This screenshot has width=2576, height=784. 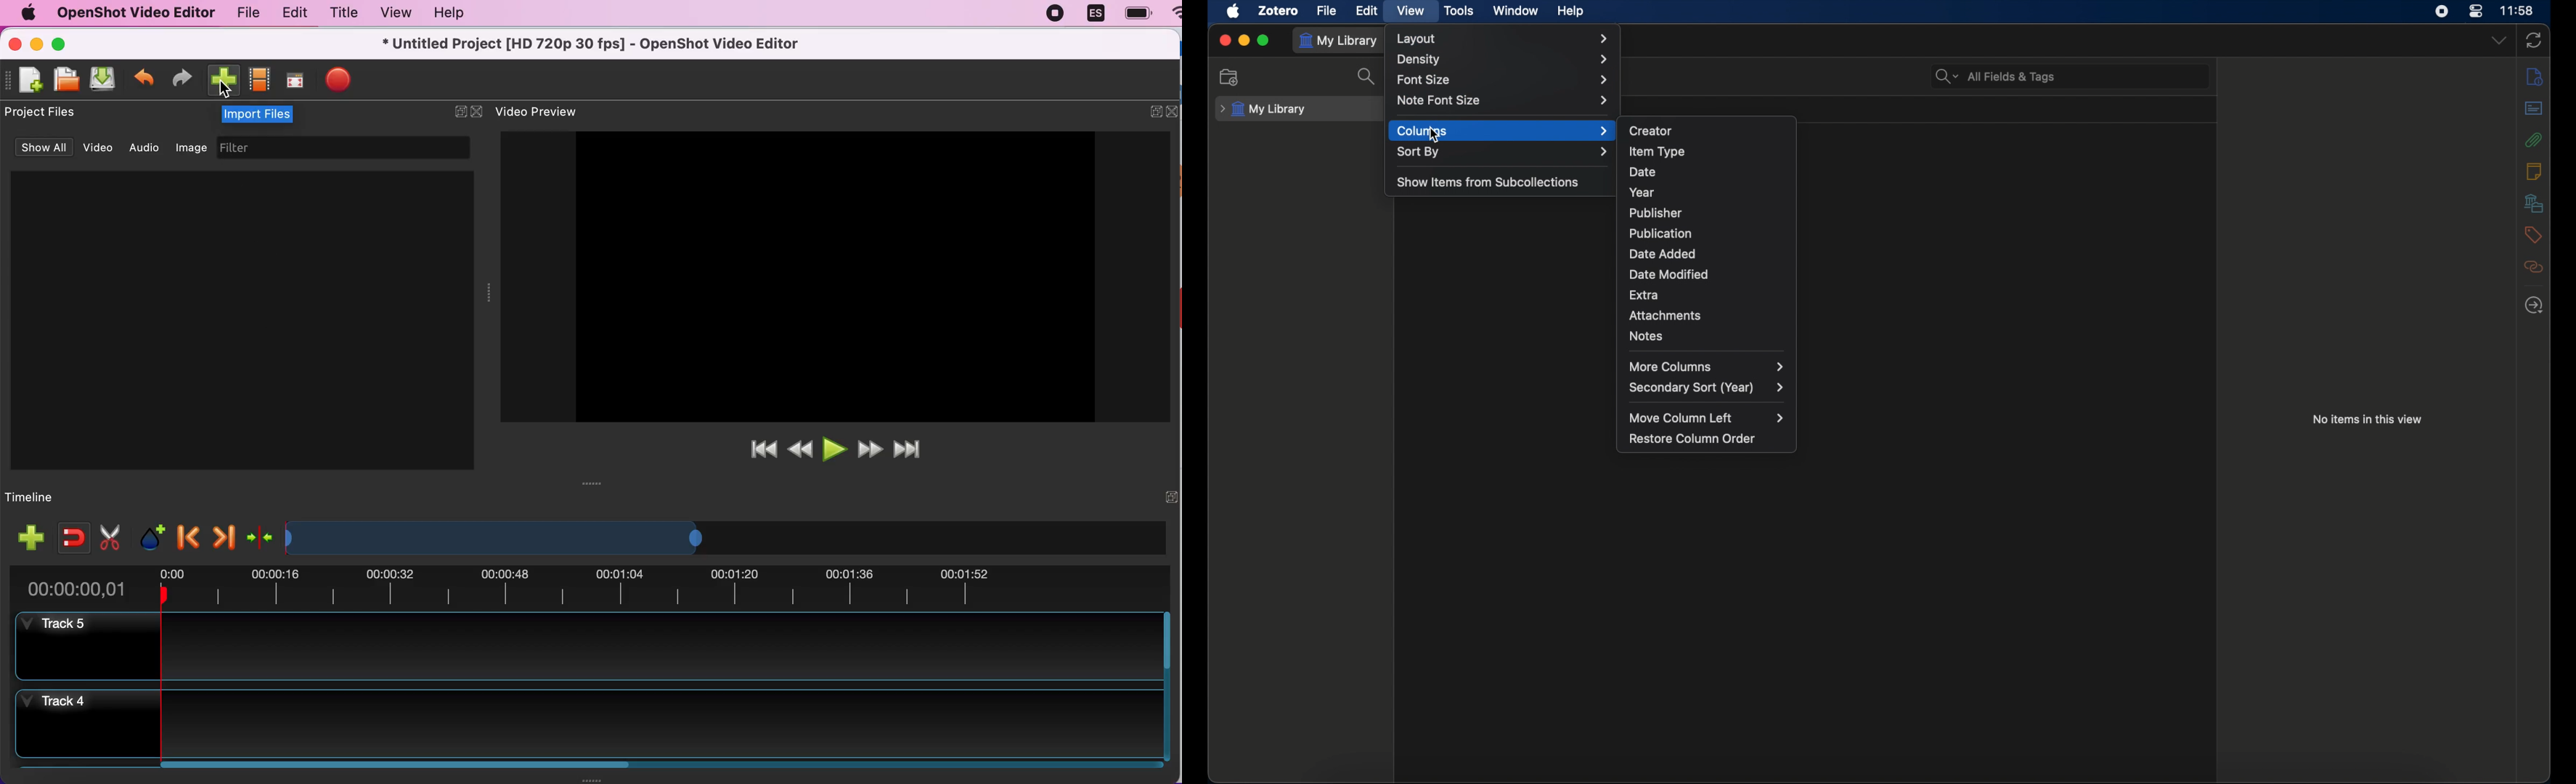 What do you see at coordinates (1503, 60) in the screenshot?
I see `density` at bounding box center [1503, 60].